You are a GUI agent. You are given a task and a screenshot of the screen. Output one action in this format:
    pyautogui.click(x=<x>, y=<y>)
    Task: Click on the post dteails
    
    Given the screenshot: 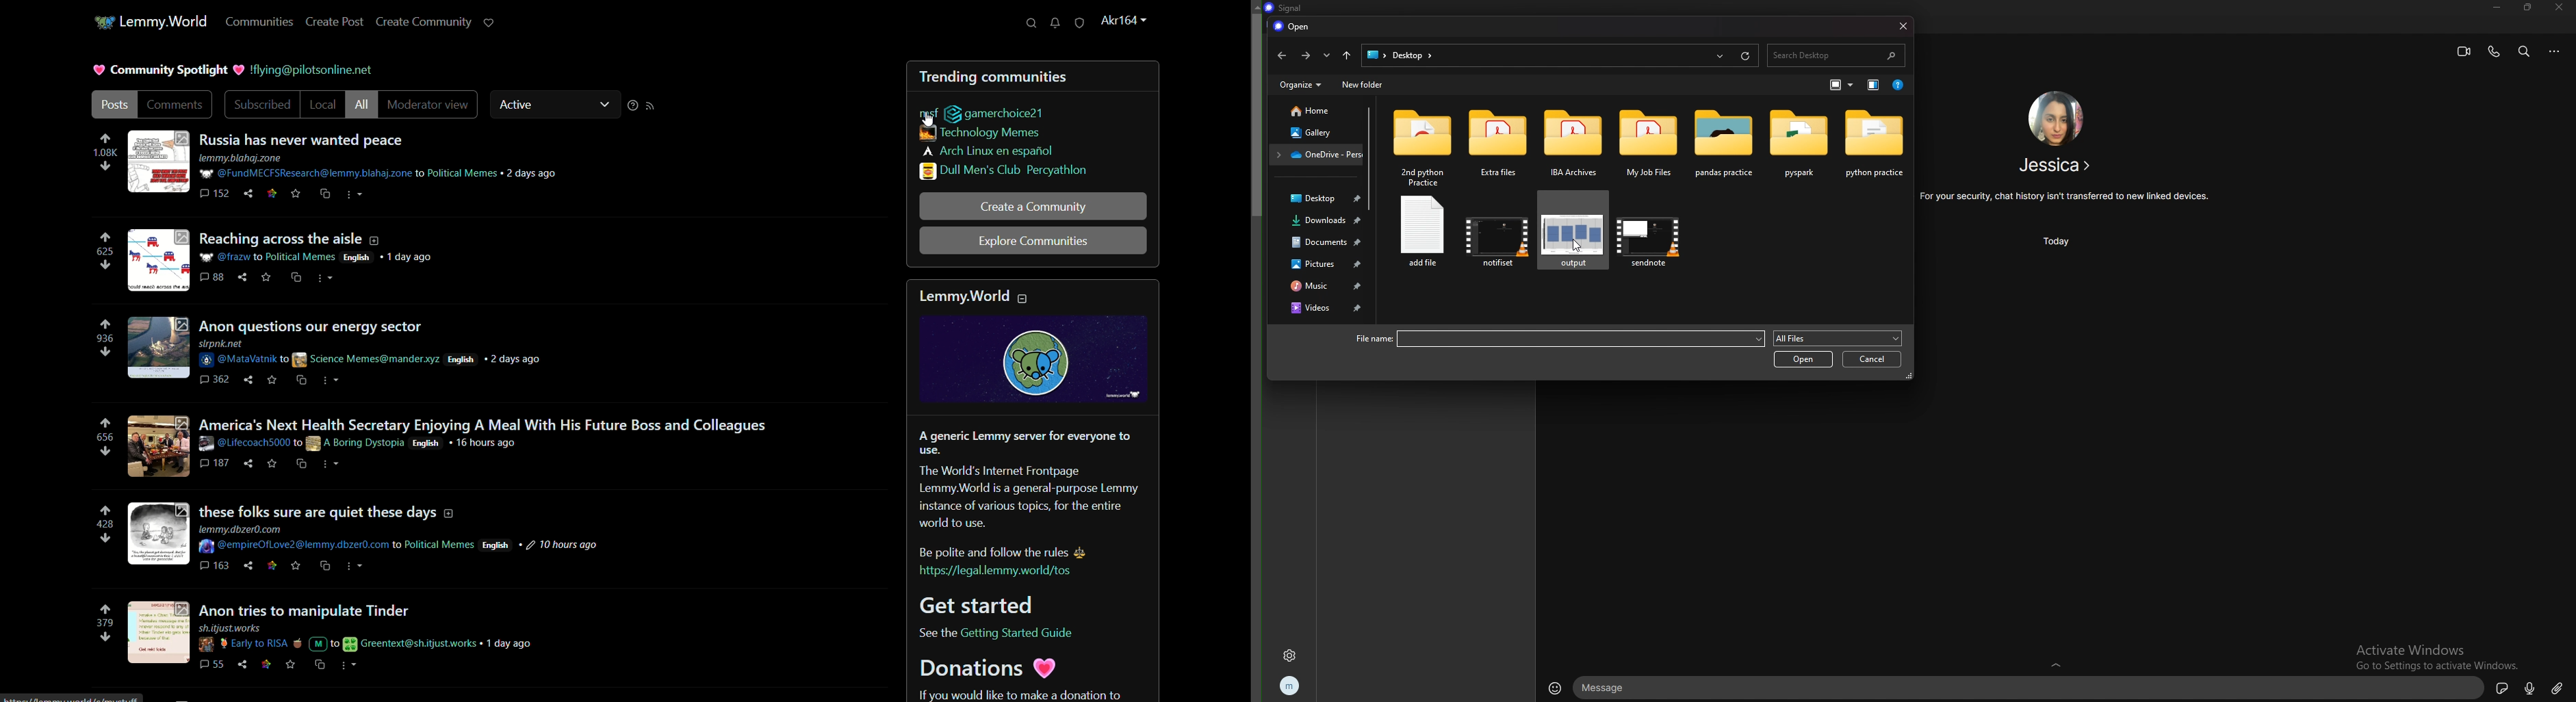 What is the action you would take?
    pyautogui.click(x=321, y=256)
    